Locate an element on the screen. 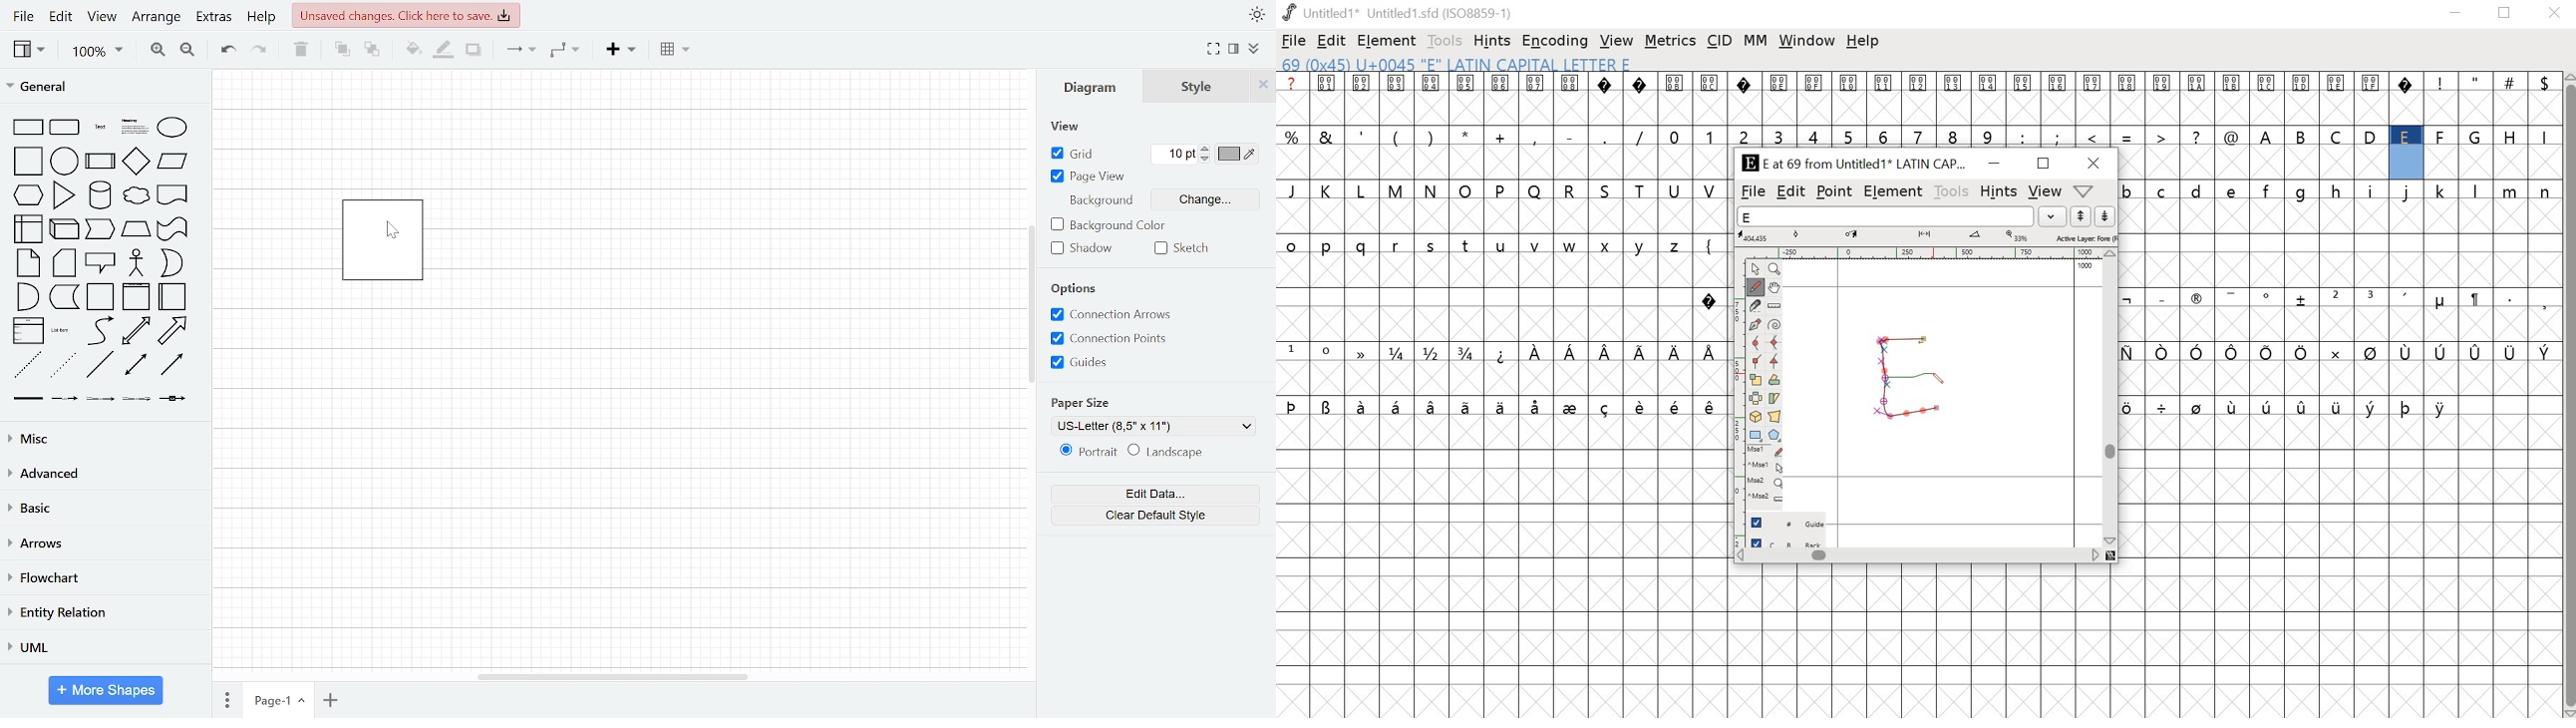 The height and width of the screenshot is (728, 2576). note is located at coordinates (27, 263).